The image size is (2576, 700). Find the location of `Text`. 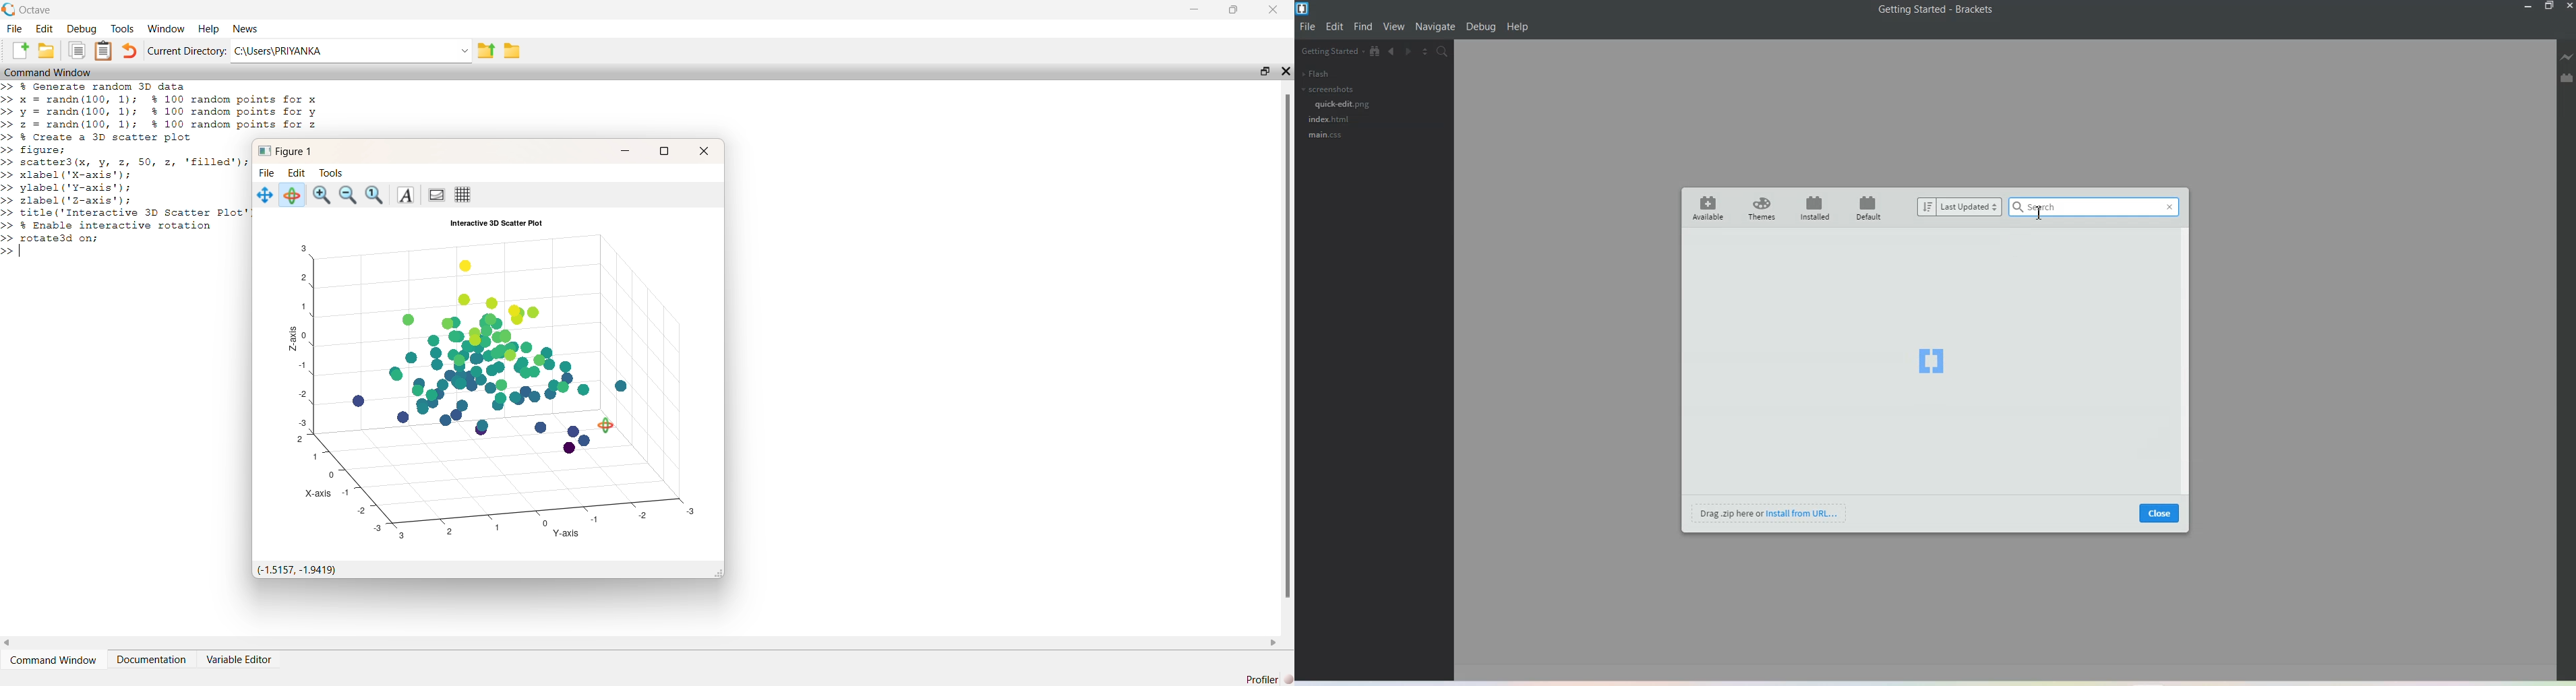

Text is located at coordinates (1937, 9).